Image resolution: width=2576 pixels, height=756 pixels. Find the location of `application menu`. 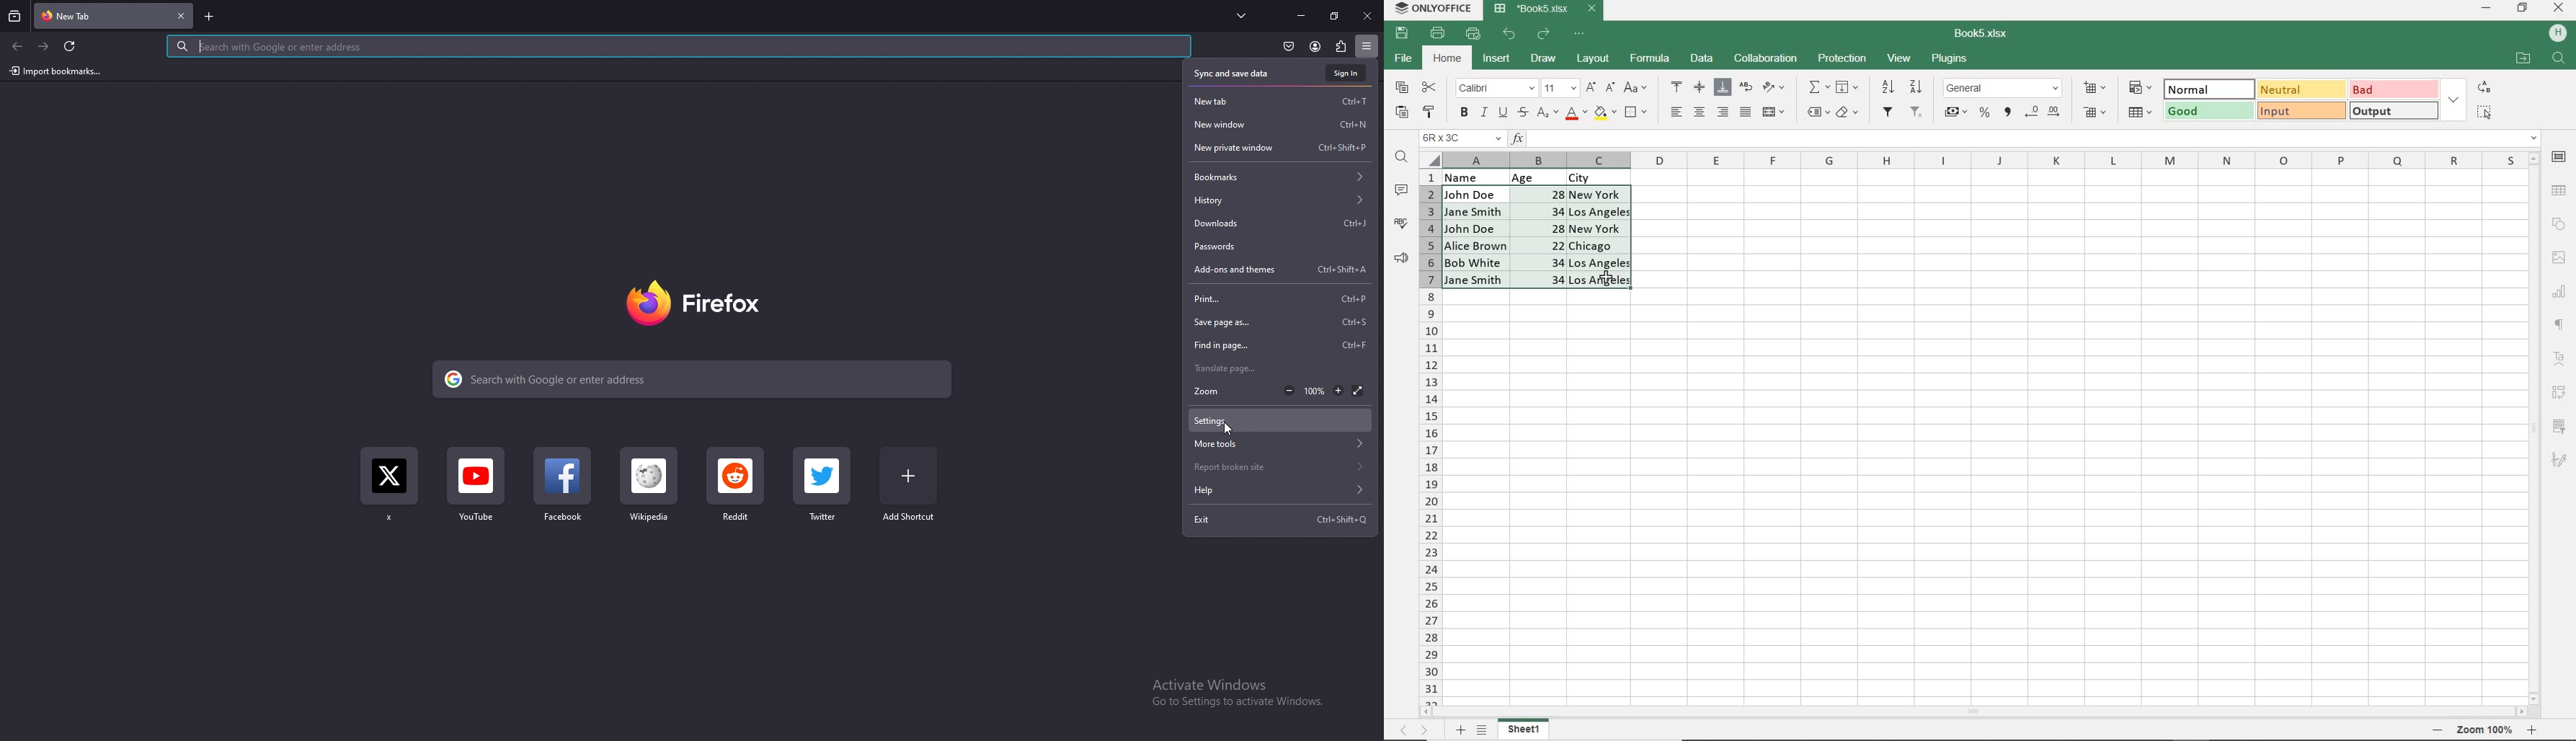

application menu is located at coordinates (1367, 45).